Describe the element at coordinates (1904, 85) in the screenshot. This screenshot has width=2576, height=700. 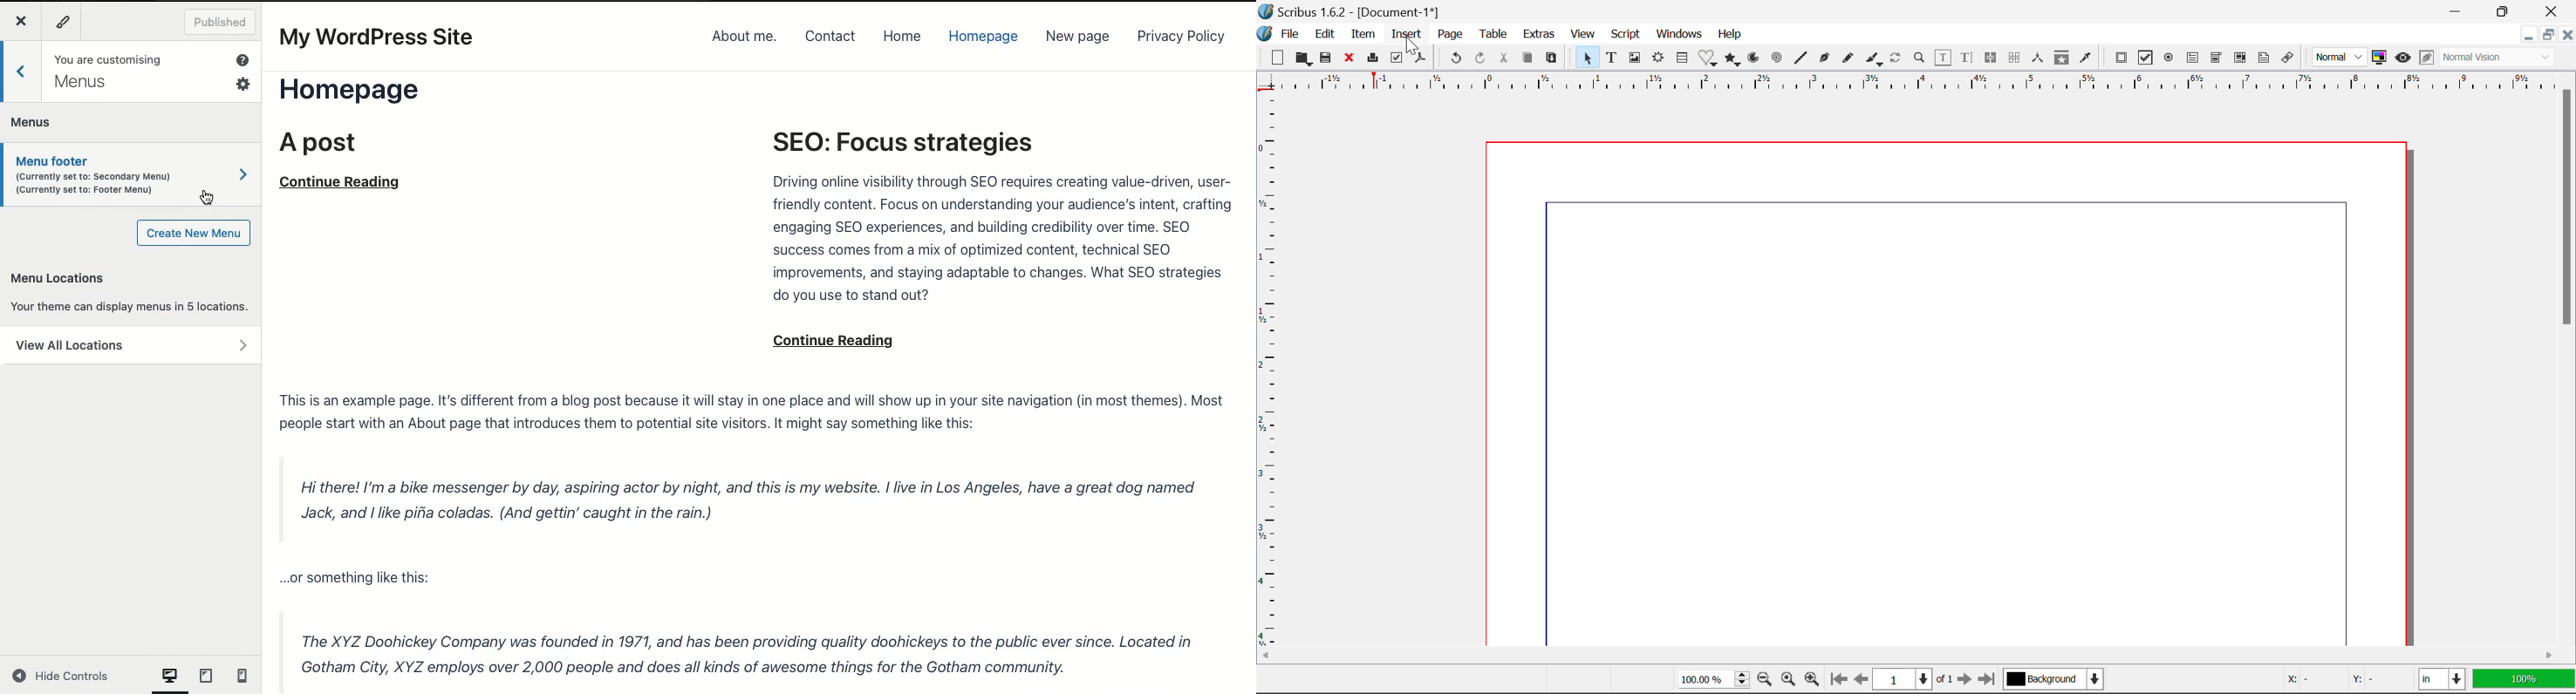
I see `Vertical Page Margins` at that location.